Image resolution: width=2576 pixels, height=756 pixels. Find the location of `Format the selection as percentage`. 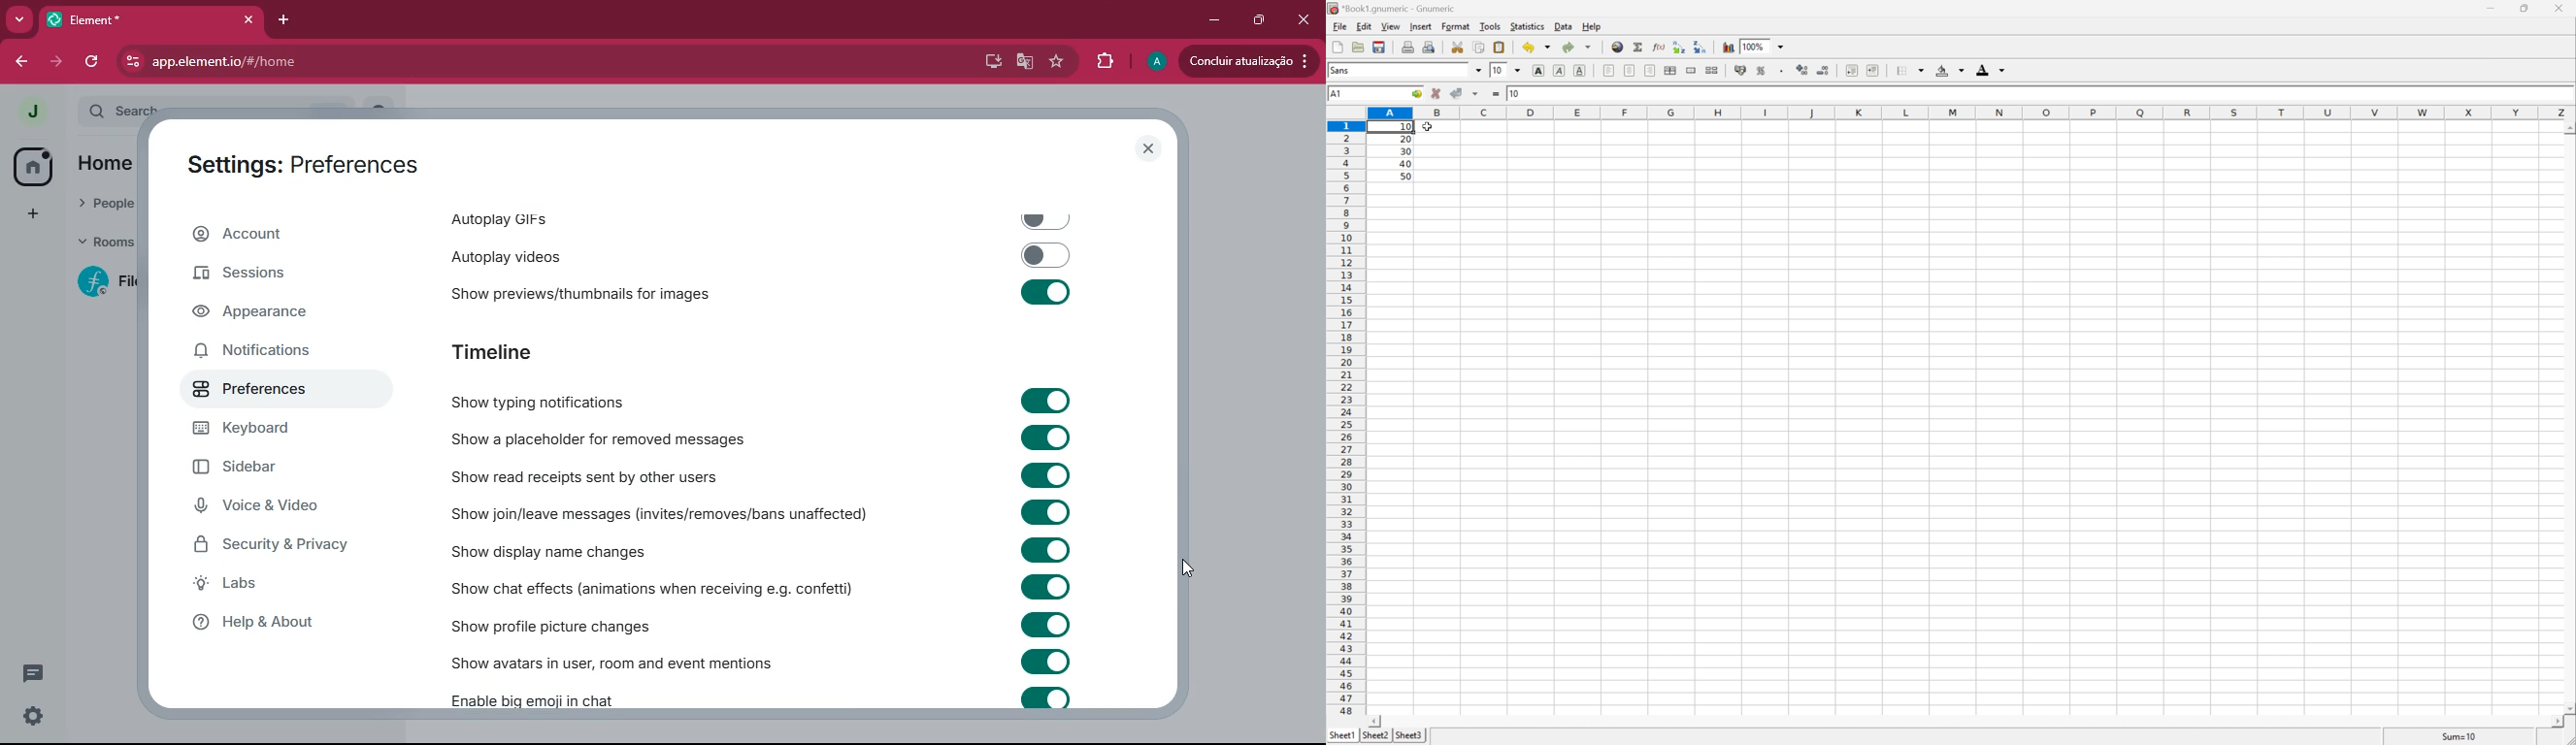

Format the selection as percentage is located at coordinates (1759, 70).